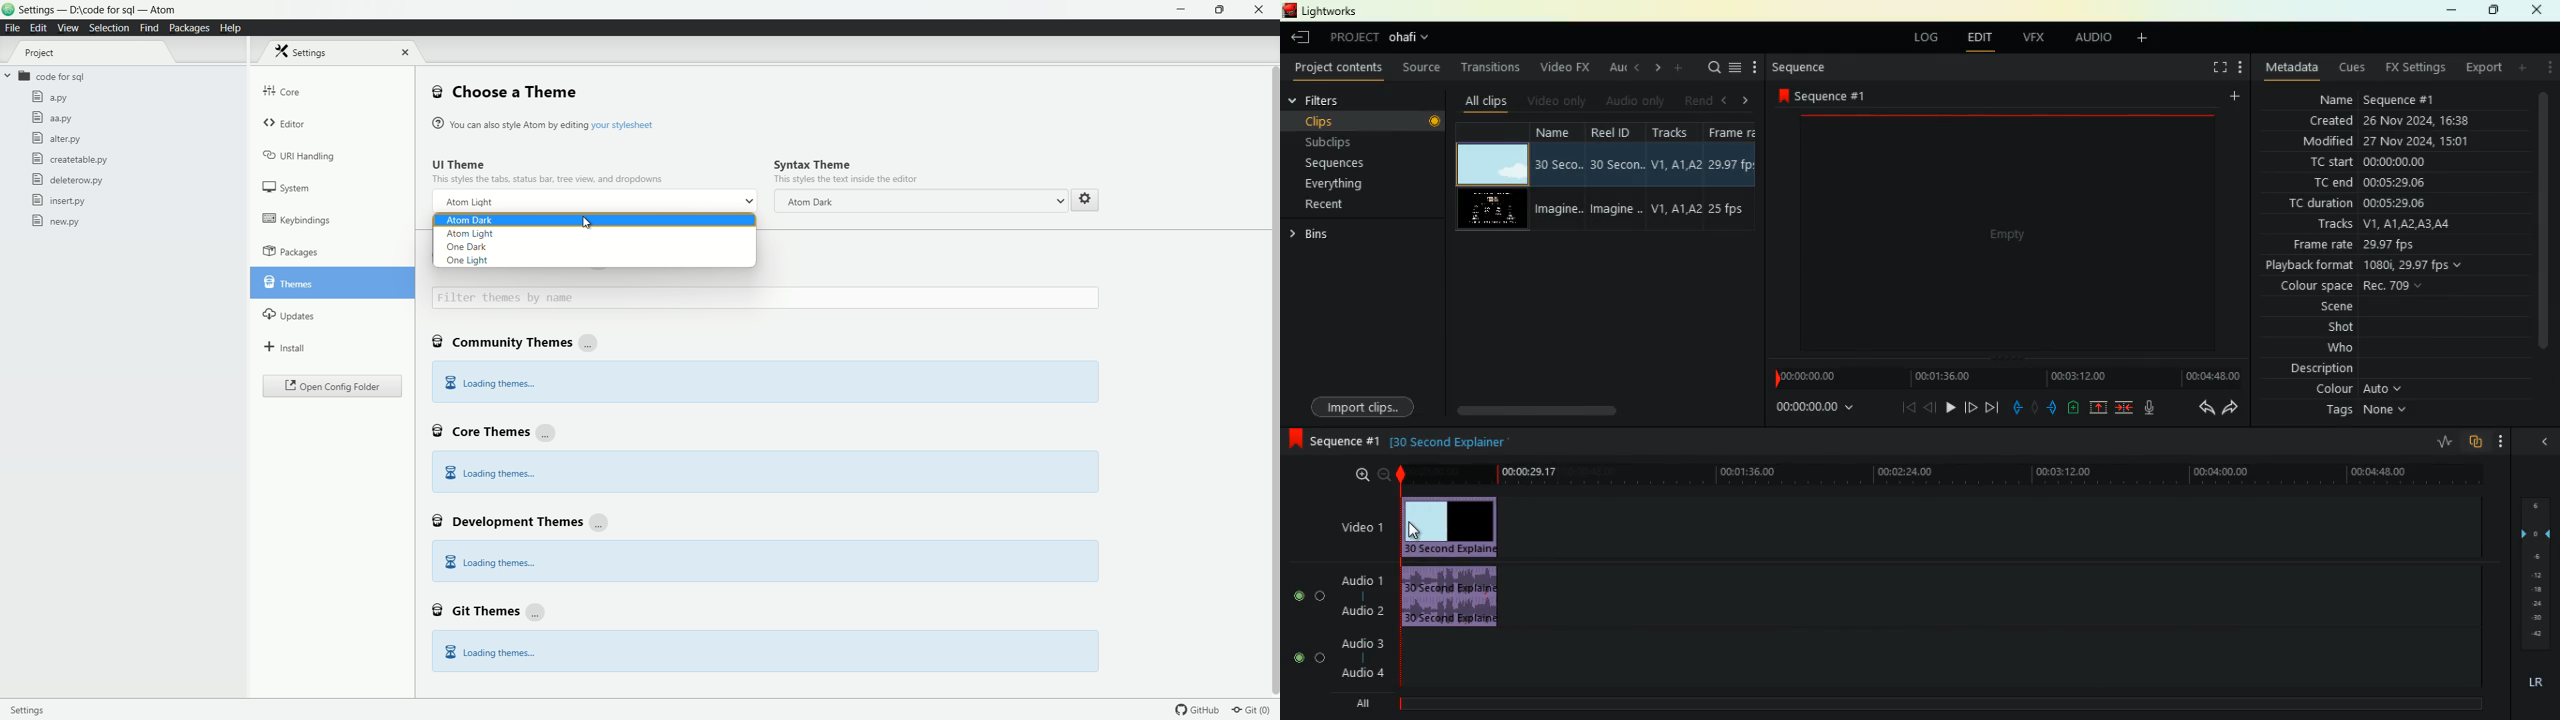 Image resolution: width=2576 pixels, height=728 pixels. I want to click on leave, so click(1301, 39).